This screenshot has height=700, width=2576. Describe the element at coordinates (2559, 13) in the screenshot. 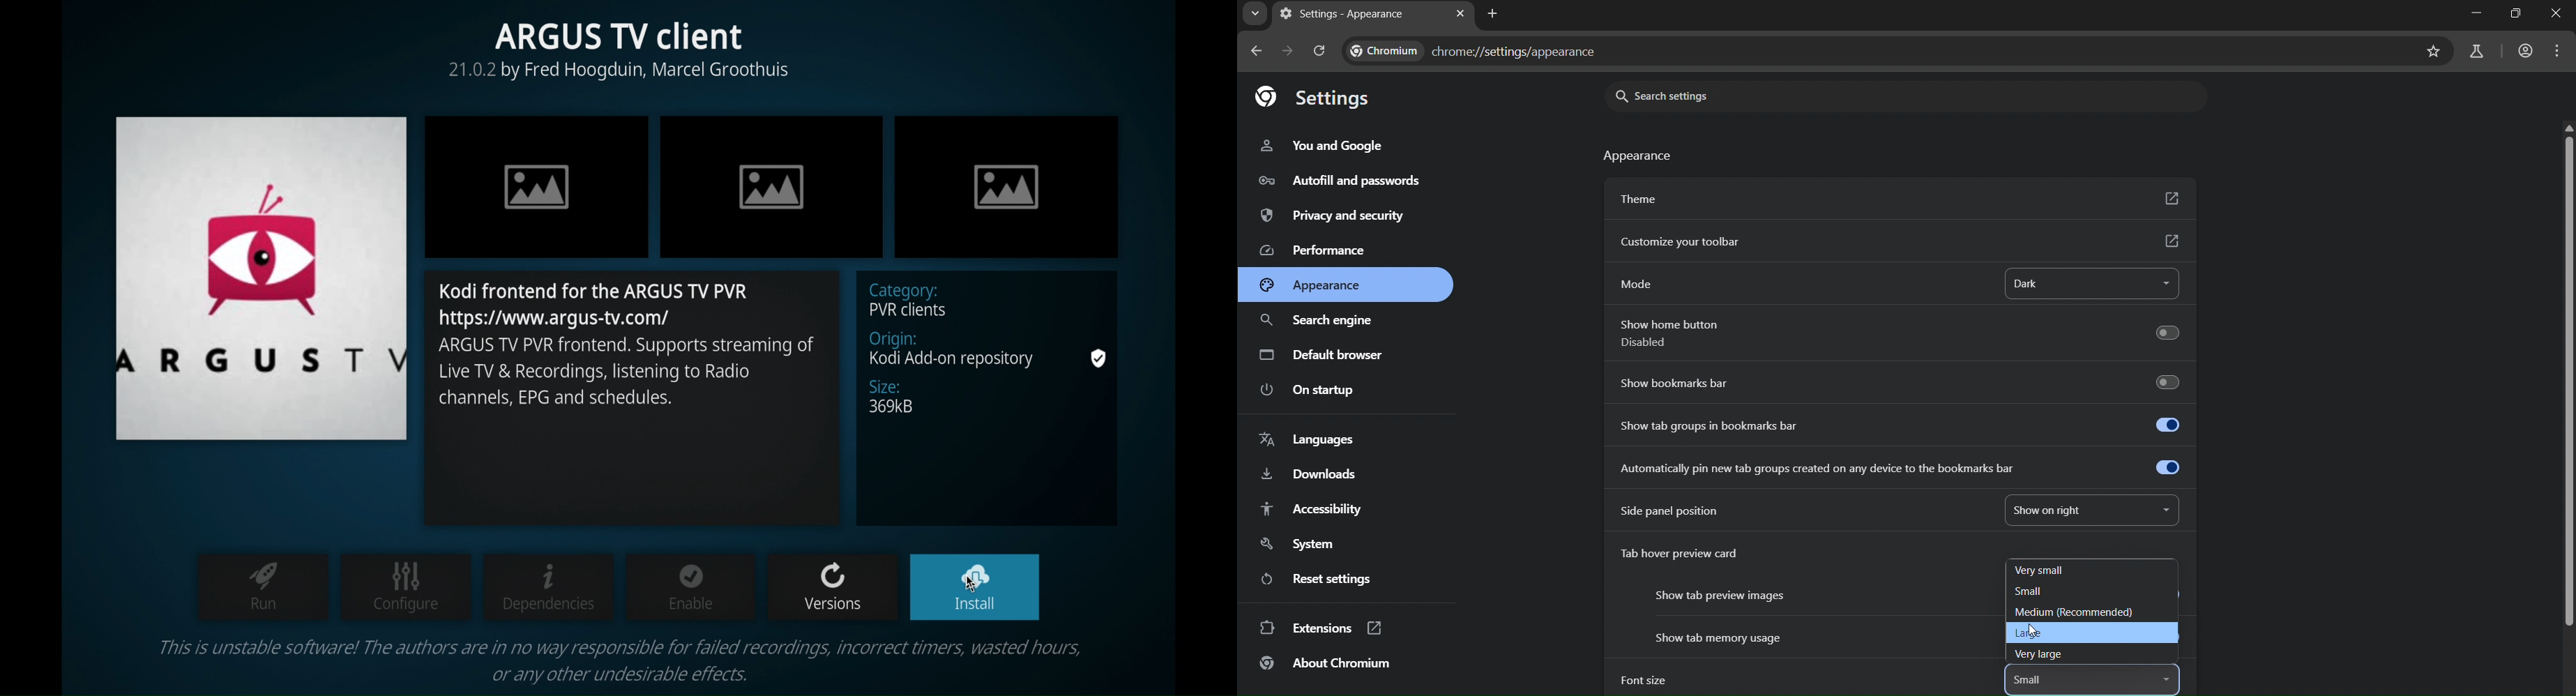

I see `close` at that location.